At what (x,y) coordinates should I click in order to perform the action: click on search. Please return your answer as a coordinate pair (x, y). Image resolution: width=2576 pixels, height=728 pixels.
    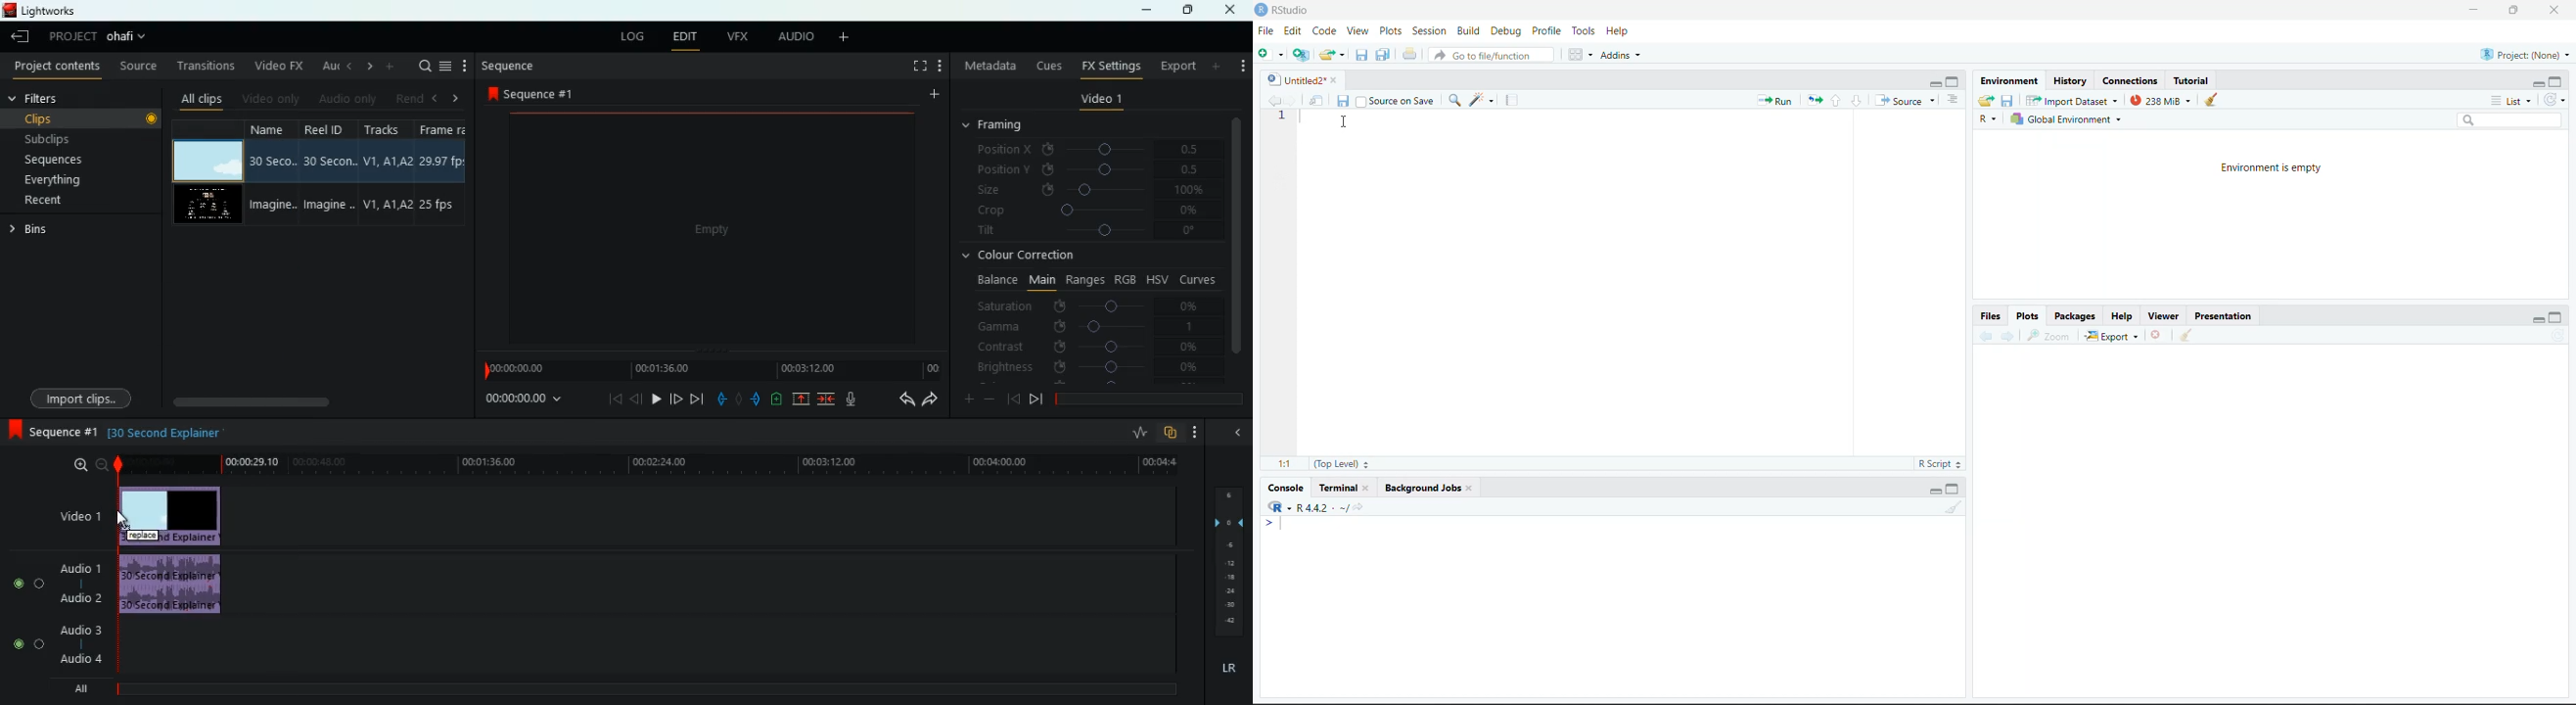
    Looking at the image, I should click on (1454, 100).